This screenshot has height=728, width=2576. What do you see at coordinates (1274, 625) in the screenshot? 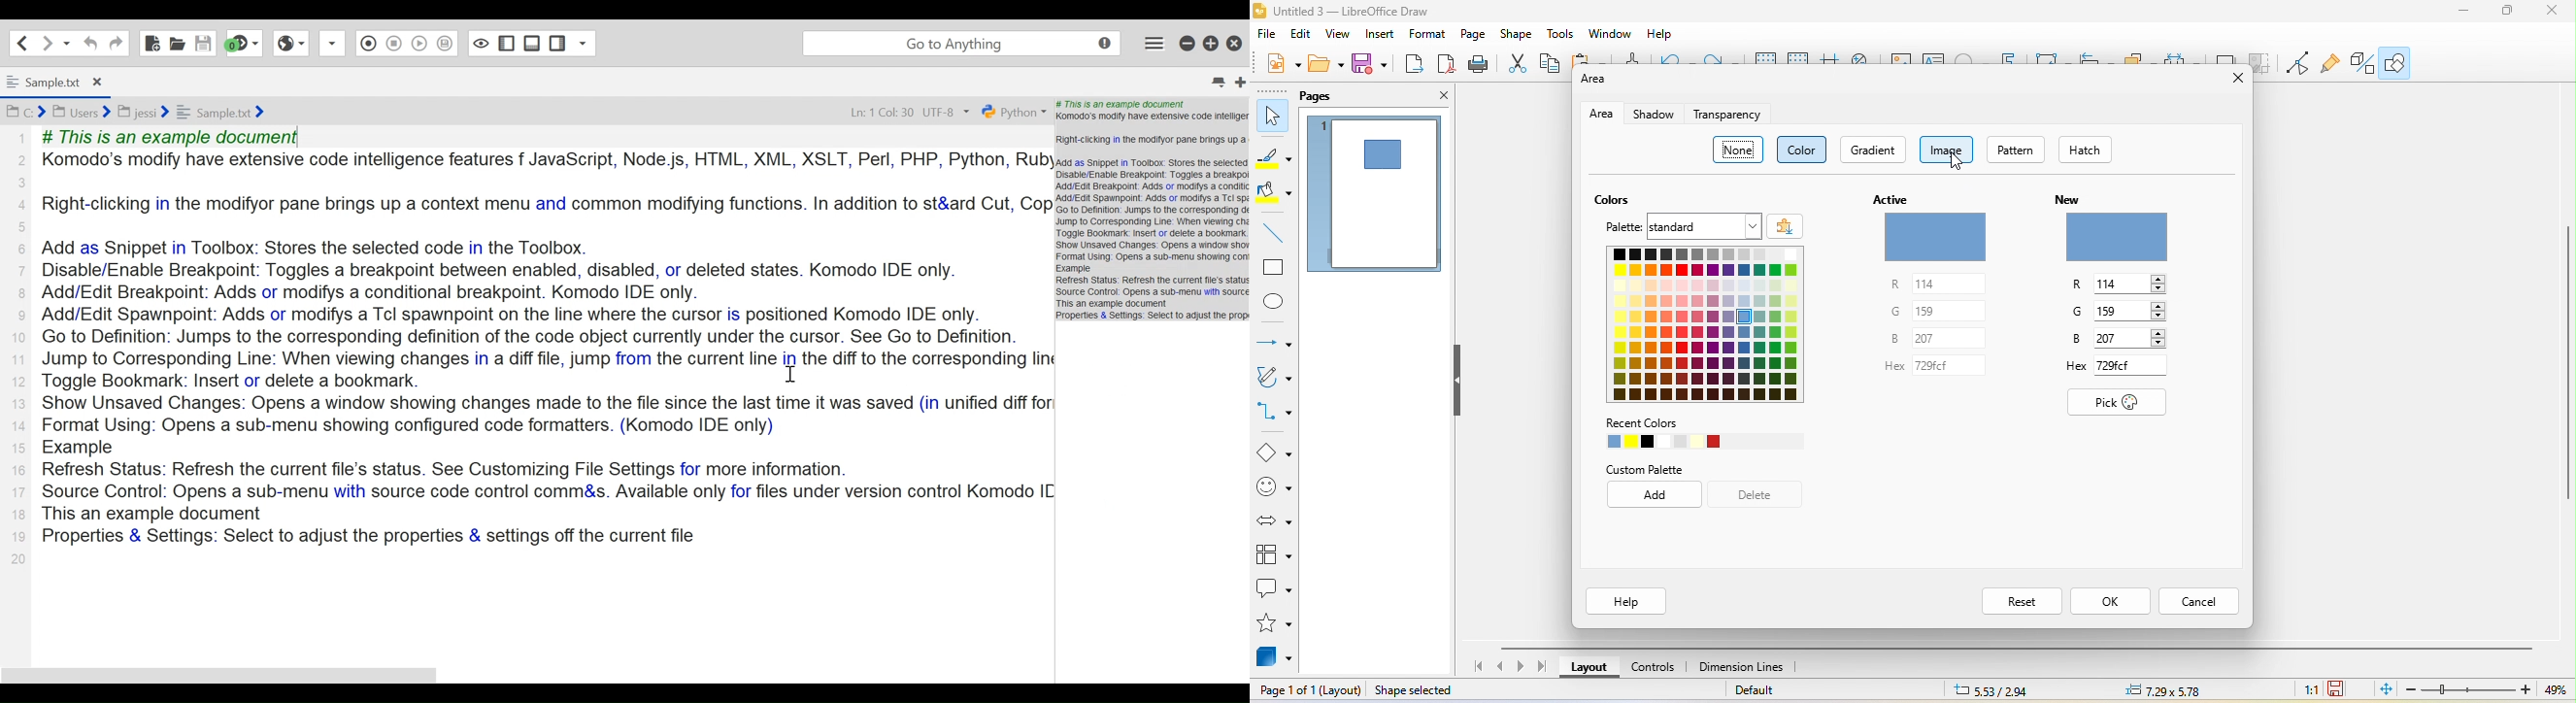
I see `stars and banners` at bounding box center [1274, 625].